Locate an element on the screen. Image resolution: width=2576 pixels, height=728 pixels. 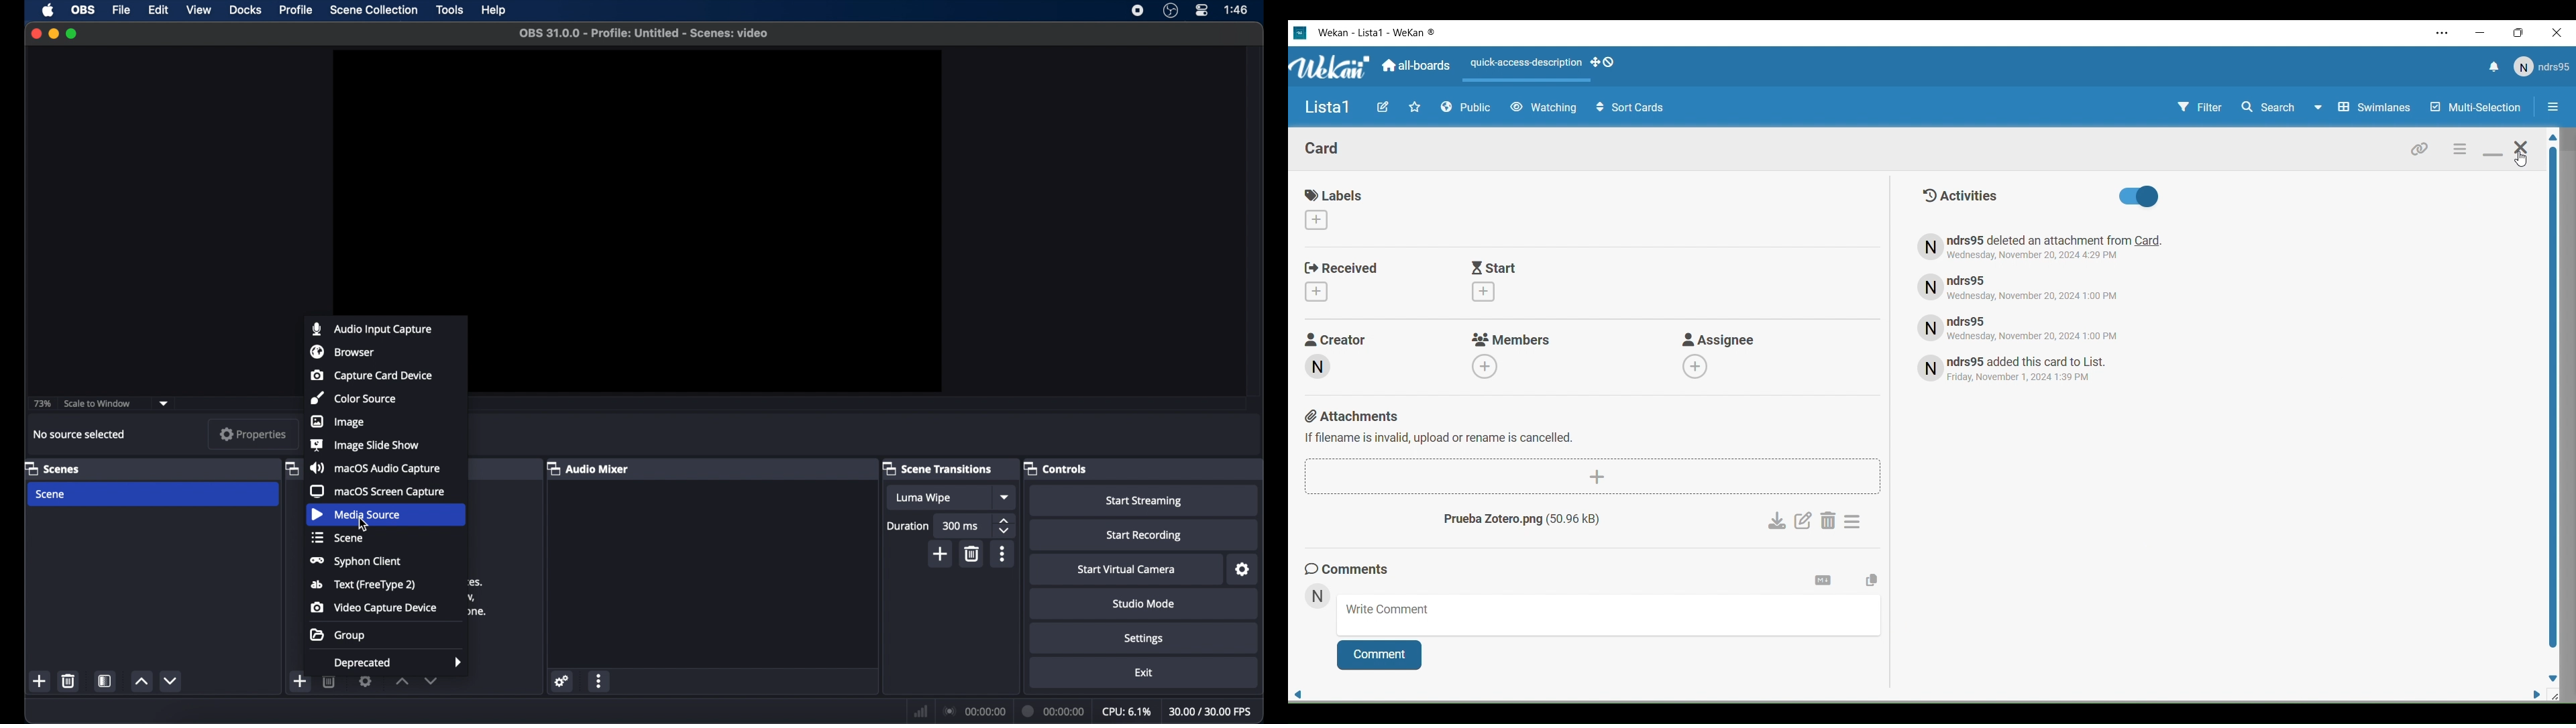
settings is located at coordinates (366, 680).